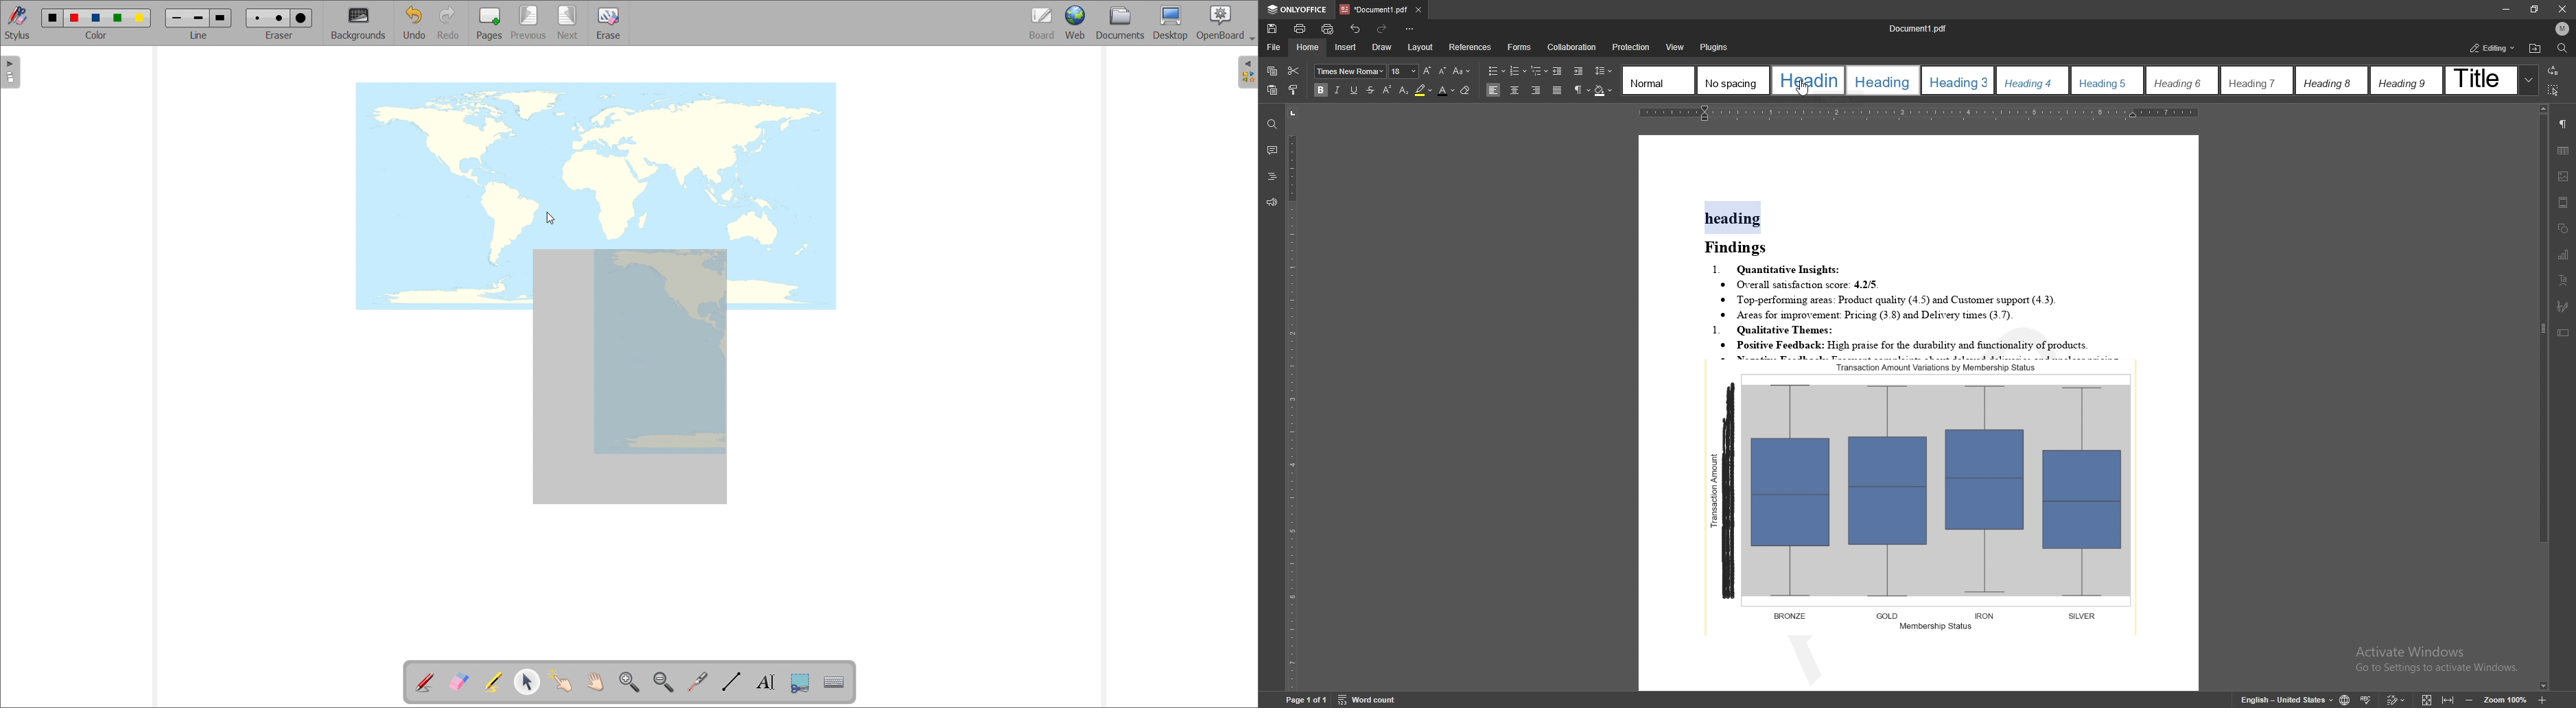 This screenshot has height=728, width=2576. Describe the element at coordinates (2554, 89) in the screenshot. I see `select` at that location.